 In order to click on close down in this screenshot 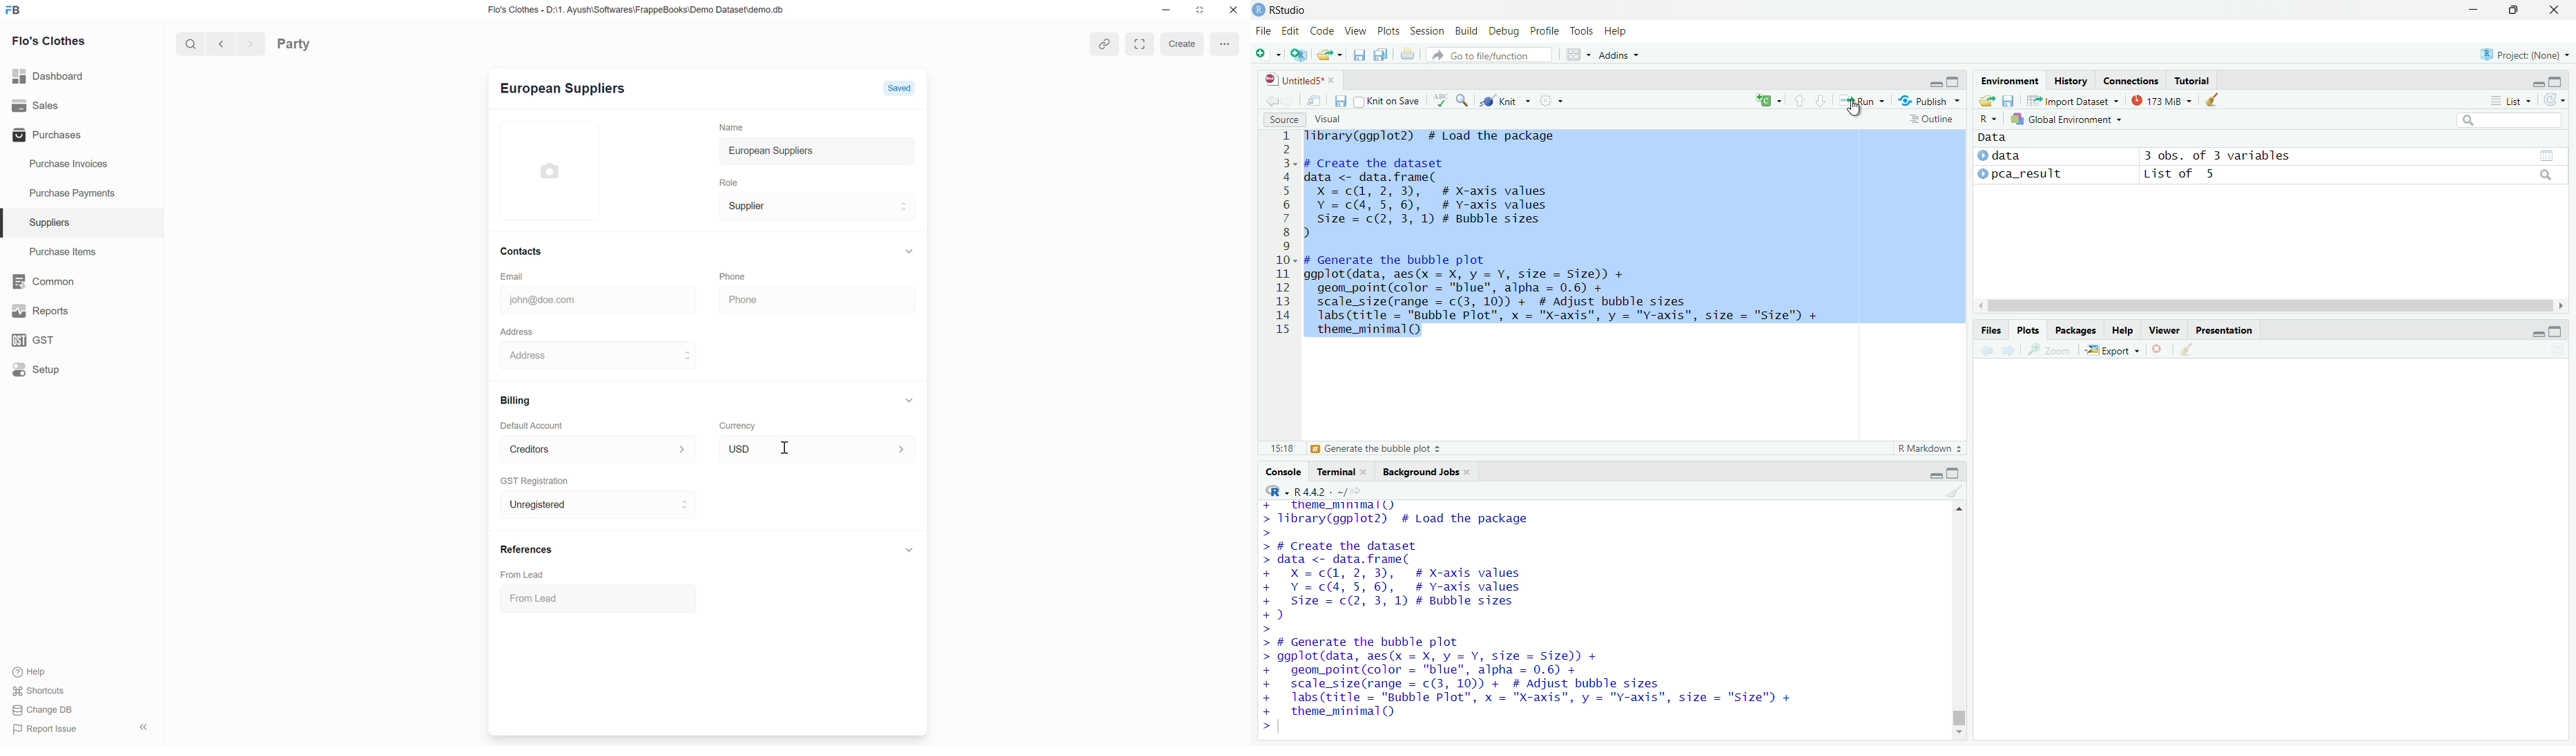, I will do `click(1201, 11)`.